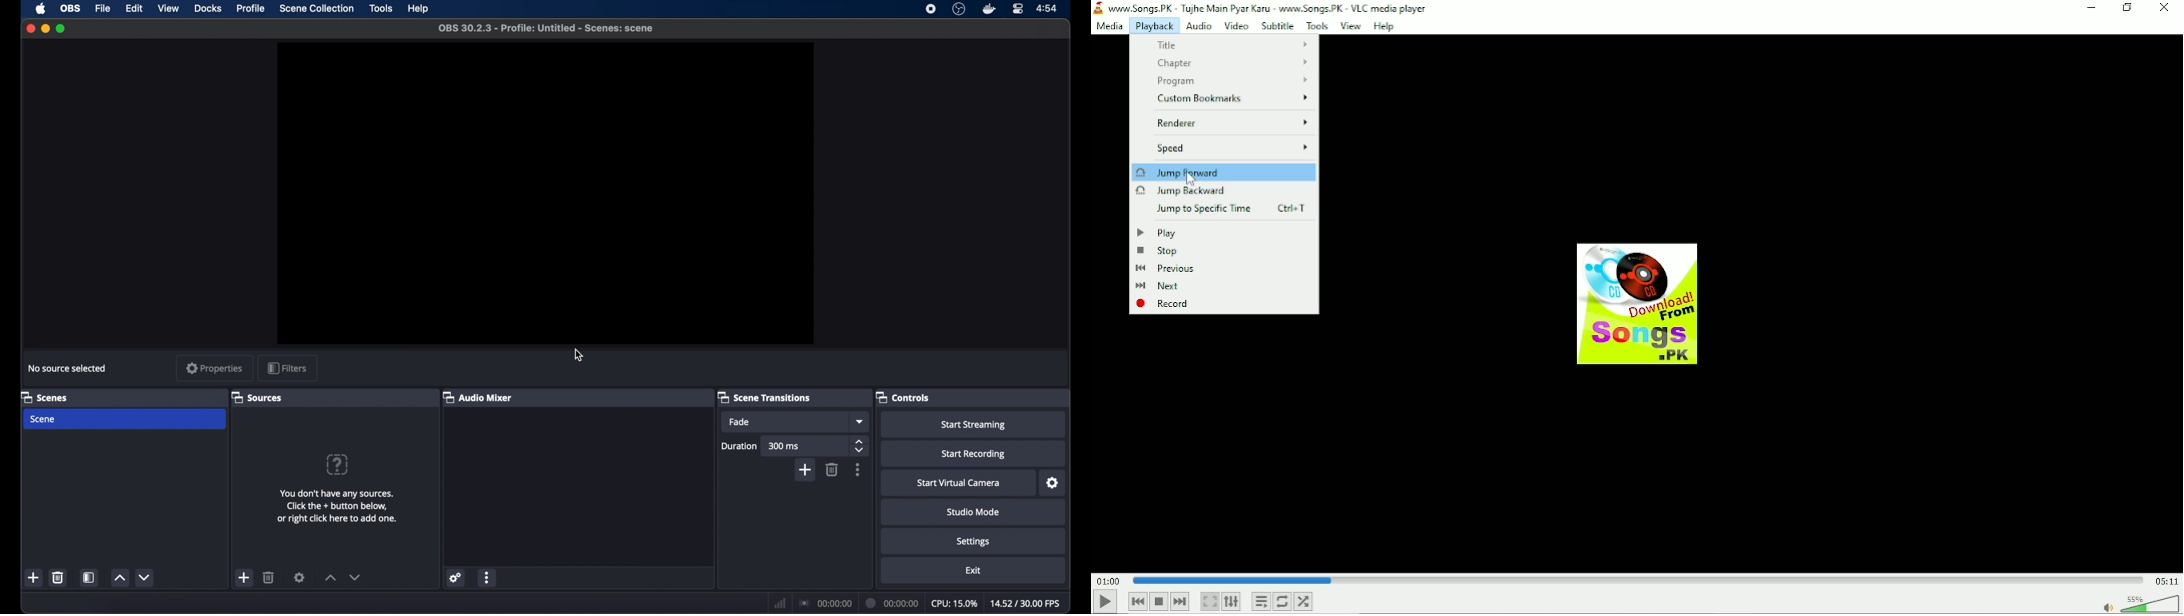  What do you see at coordinates (337, 464) in the screenshot?
I see `question mark icon` at bounding box center [337, 464].